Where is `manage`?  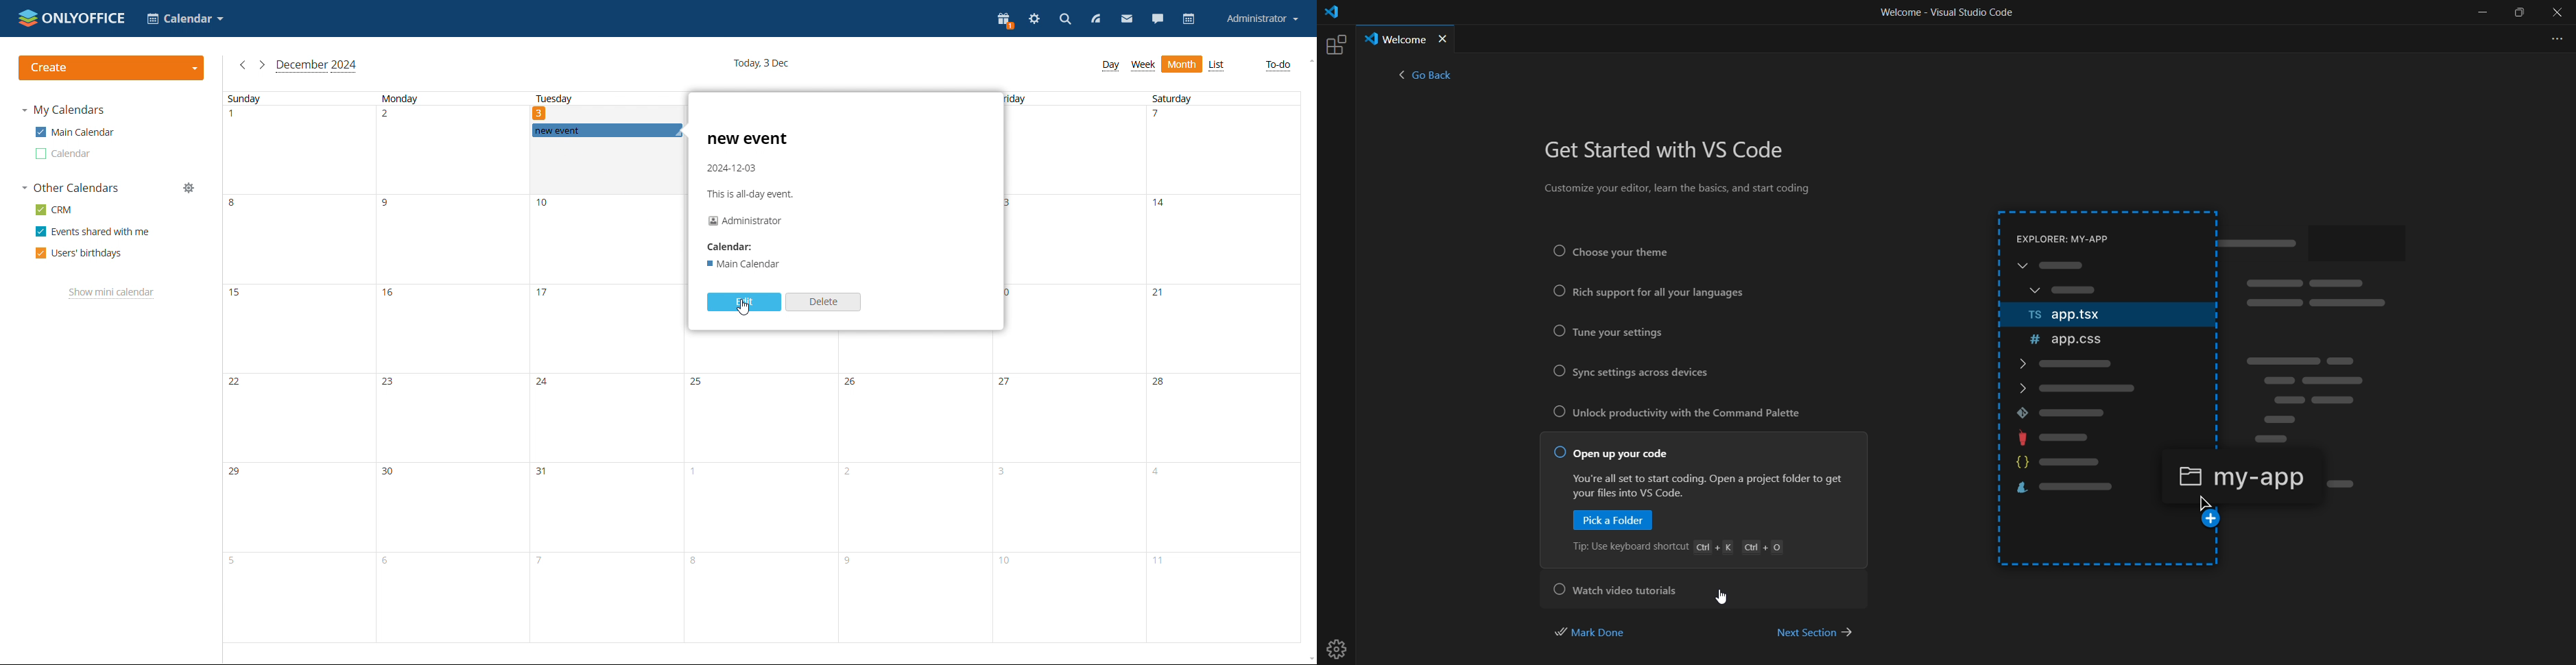
manage is located at coordinates (189, 188).